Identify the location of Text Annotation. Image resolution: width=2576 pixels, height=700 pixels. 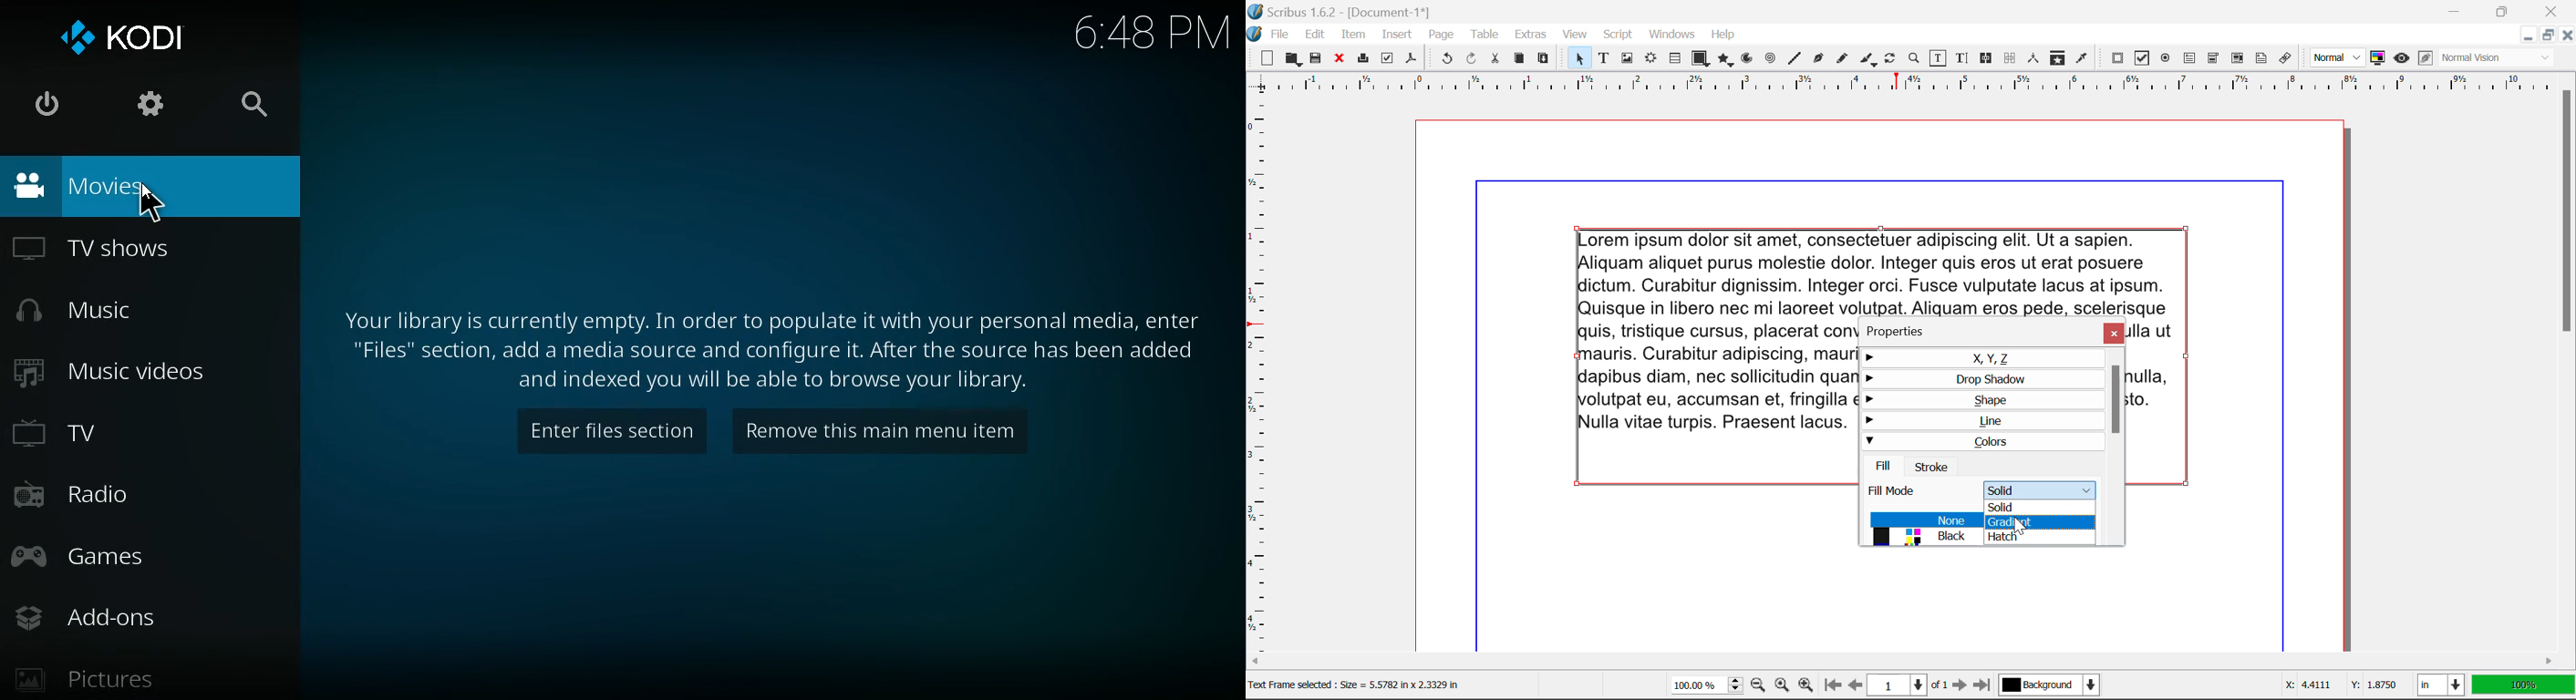
(2264, 59).